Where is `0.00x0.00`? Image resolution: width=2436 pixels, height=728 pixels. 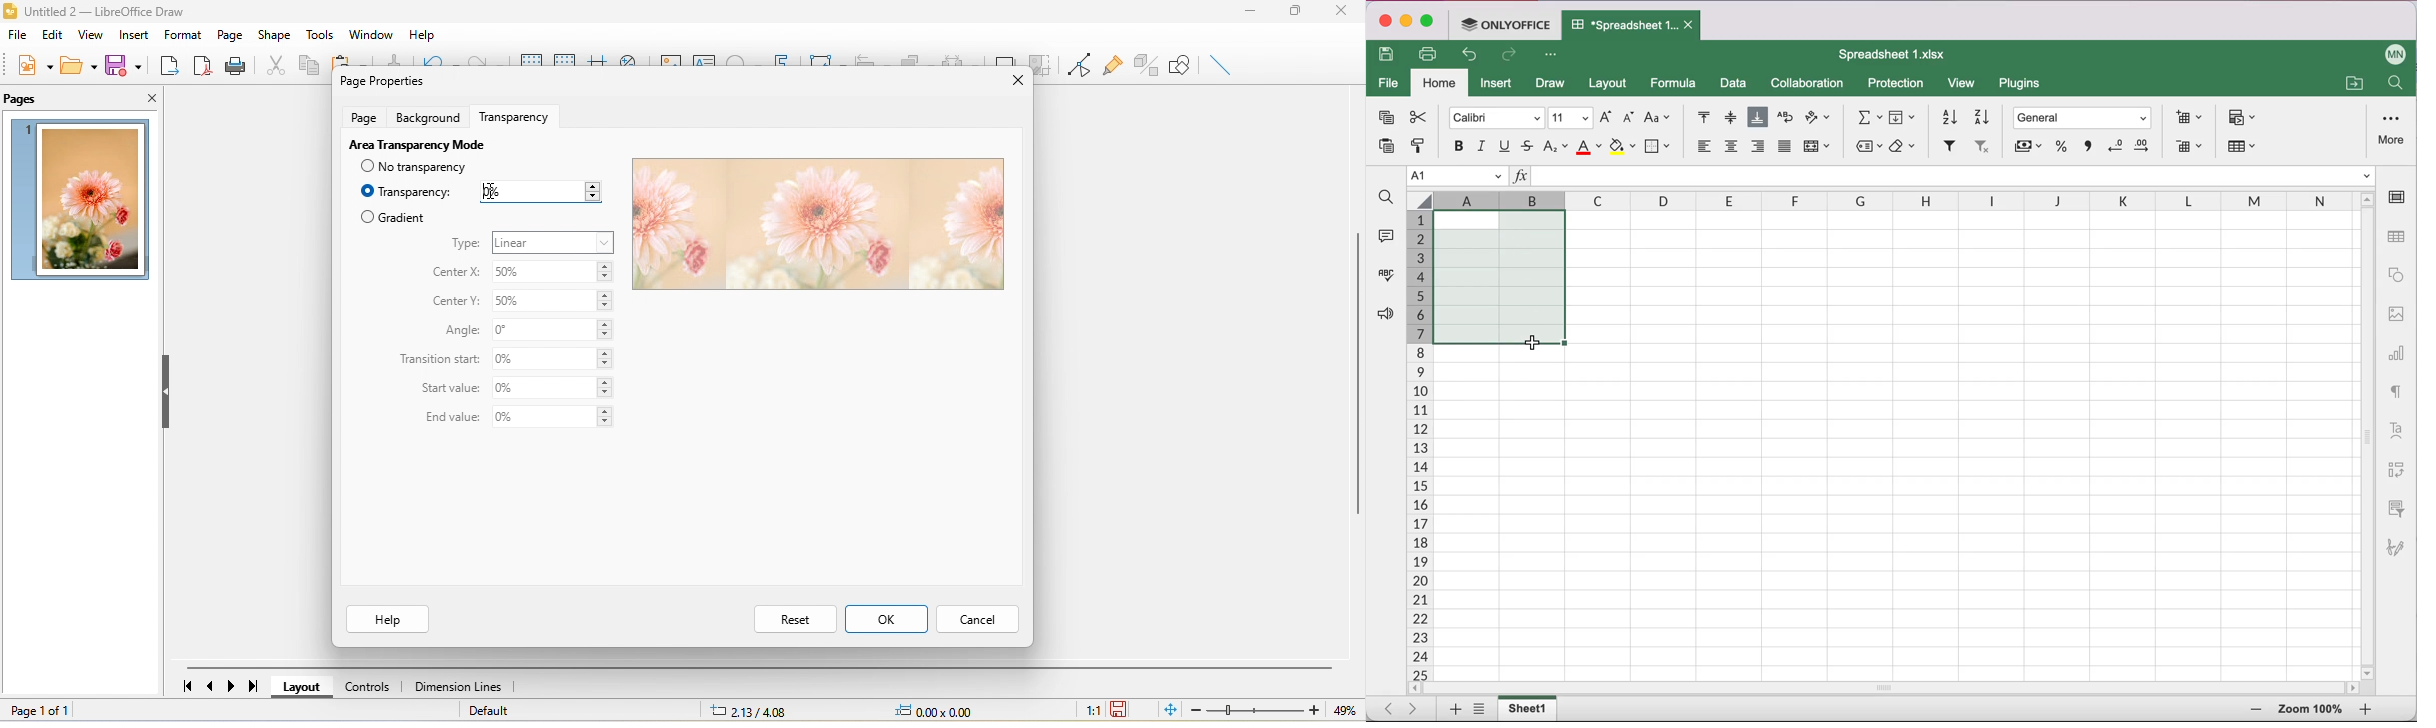
0.00x0.00 is located at coordinates (943, 711).